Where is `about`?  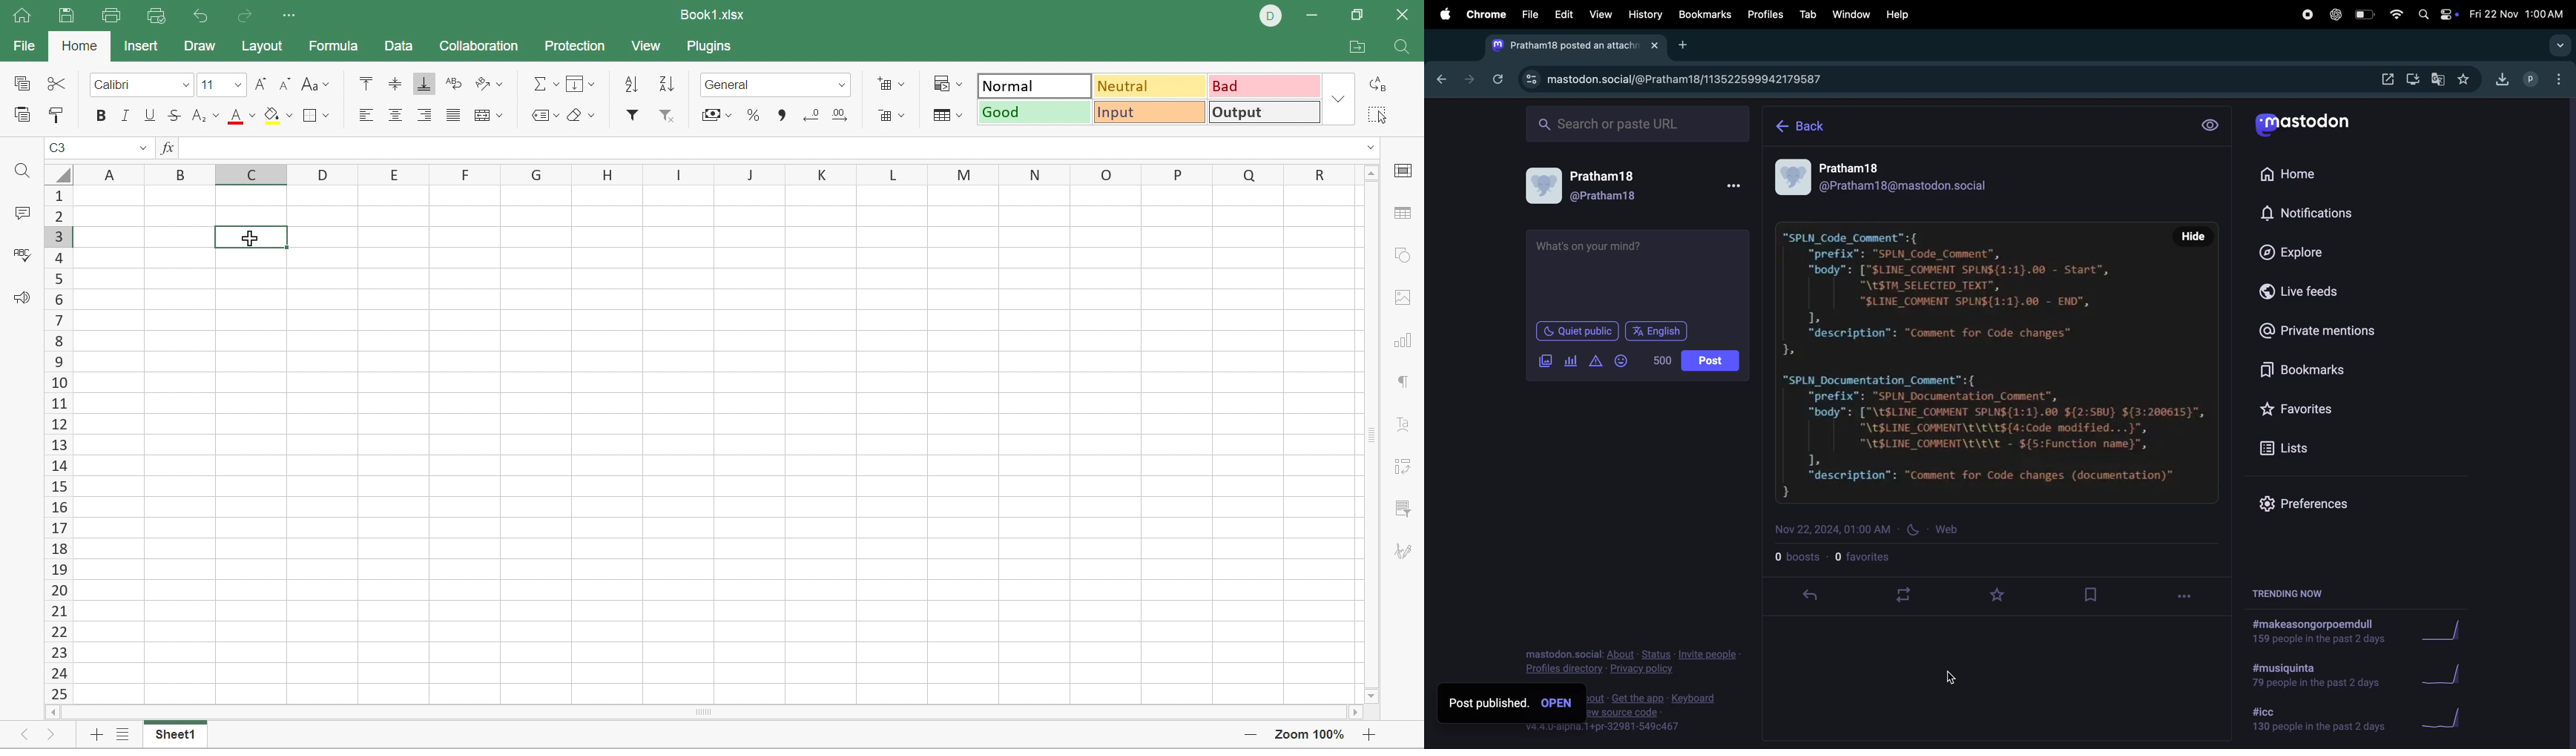
about is located at coordinates (1622, 655).